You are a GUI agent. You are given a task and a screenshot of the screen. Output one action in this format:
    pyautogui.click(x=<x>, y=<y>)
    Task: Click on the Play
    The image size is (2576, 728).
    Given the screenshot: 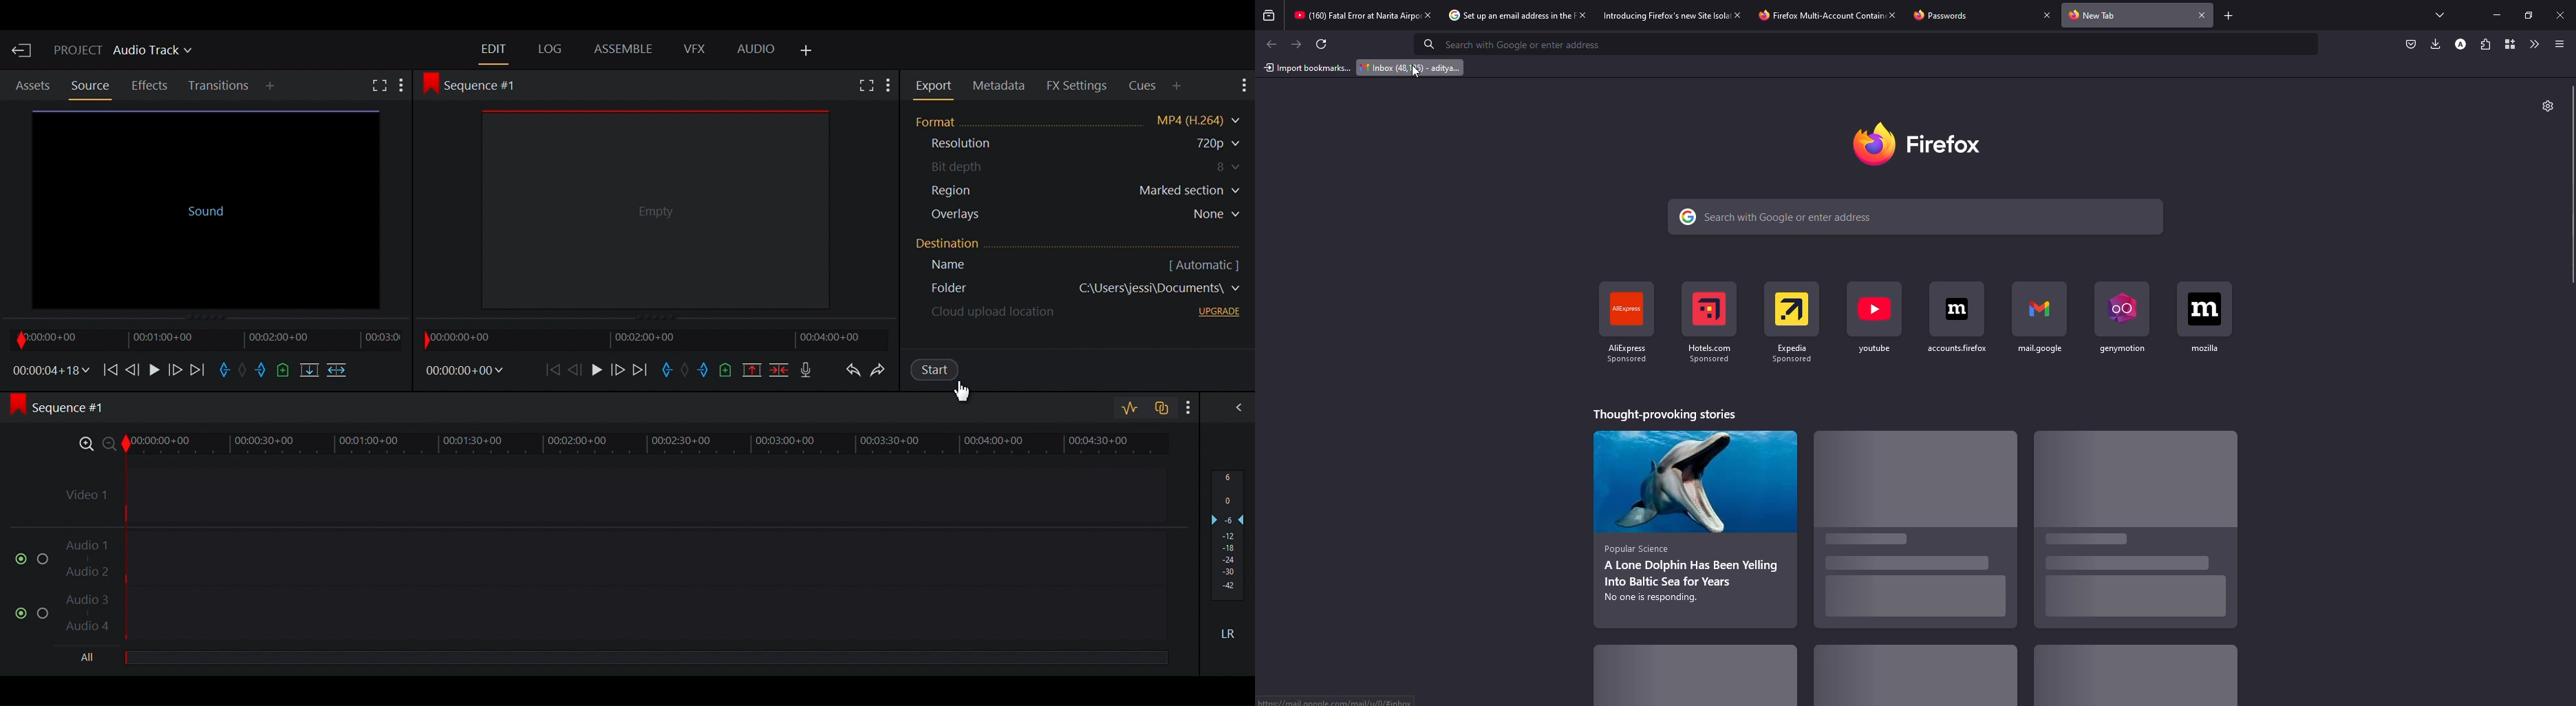 What is the action you would take?
    pyautogui.click(x=597, y=369)
    